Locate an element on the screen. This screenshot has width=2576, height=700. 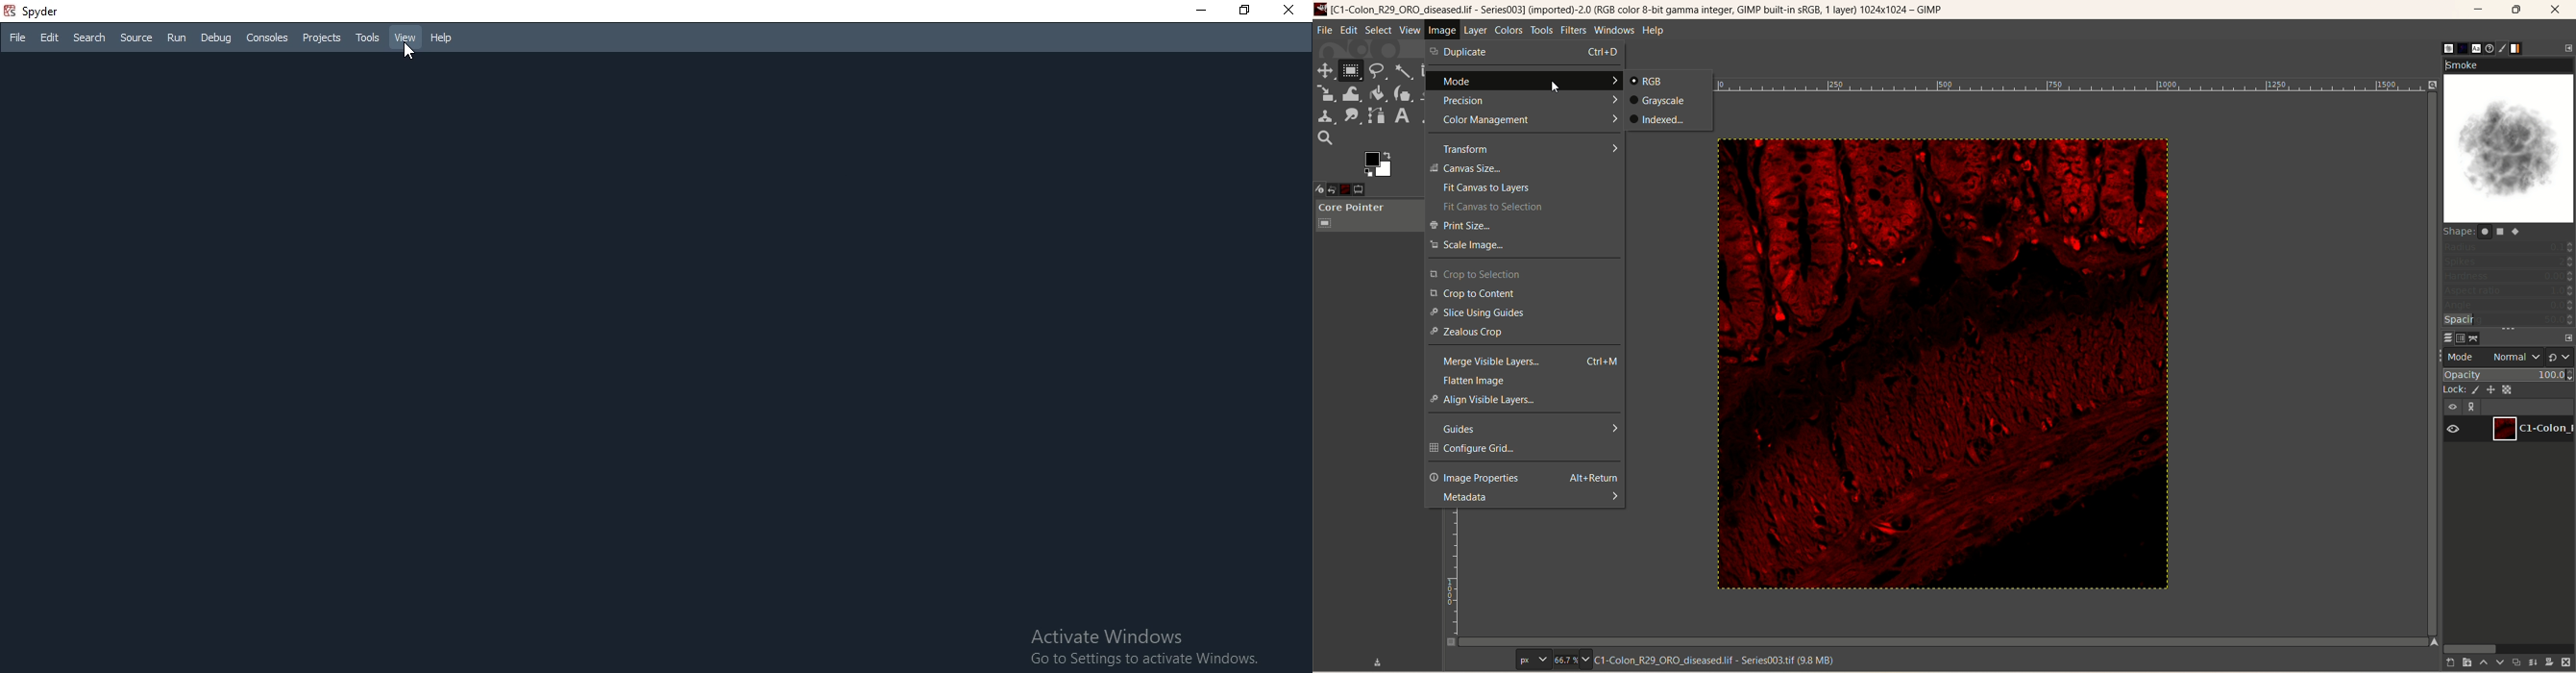
ink tool is located at coordinates (1401, 95).